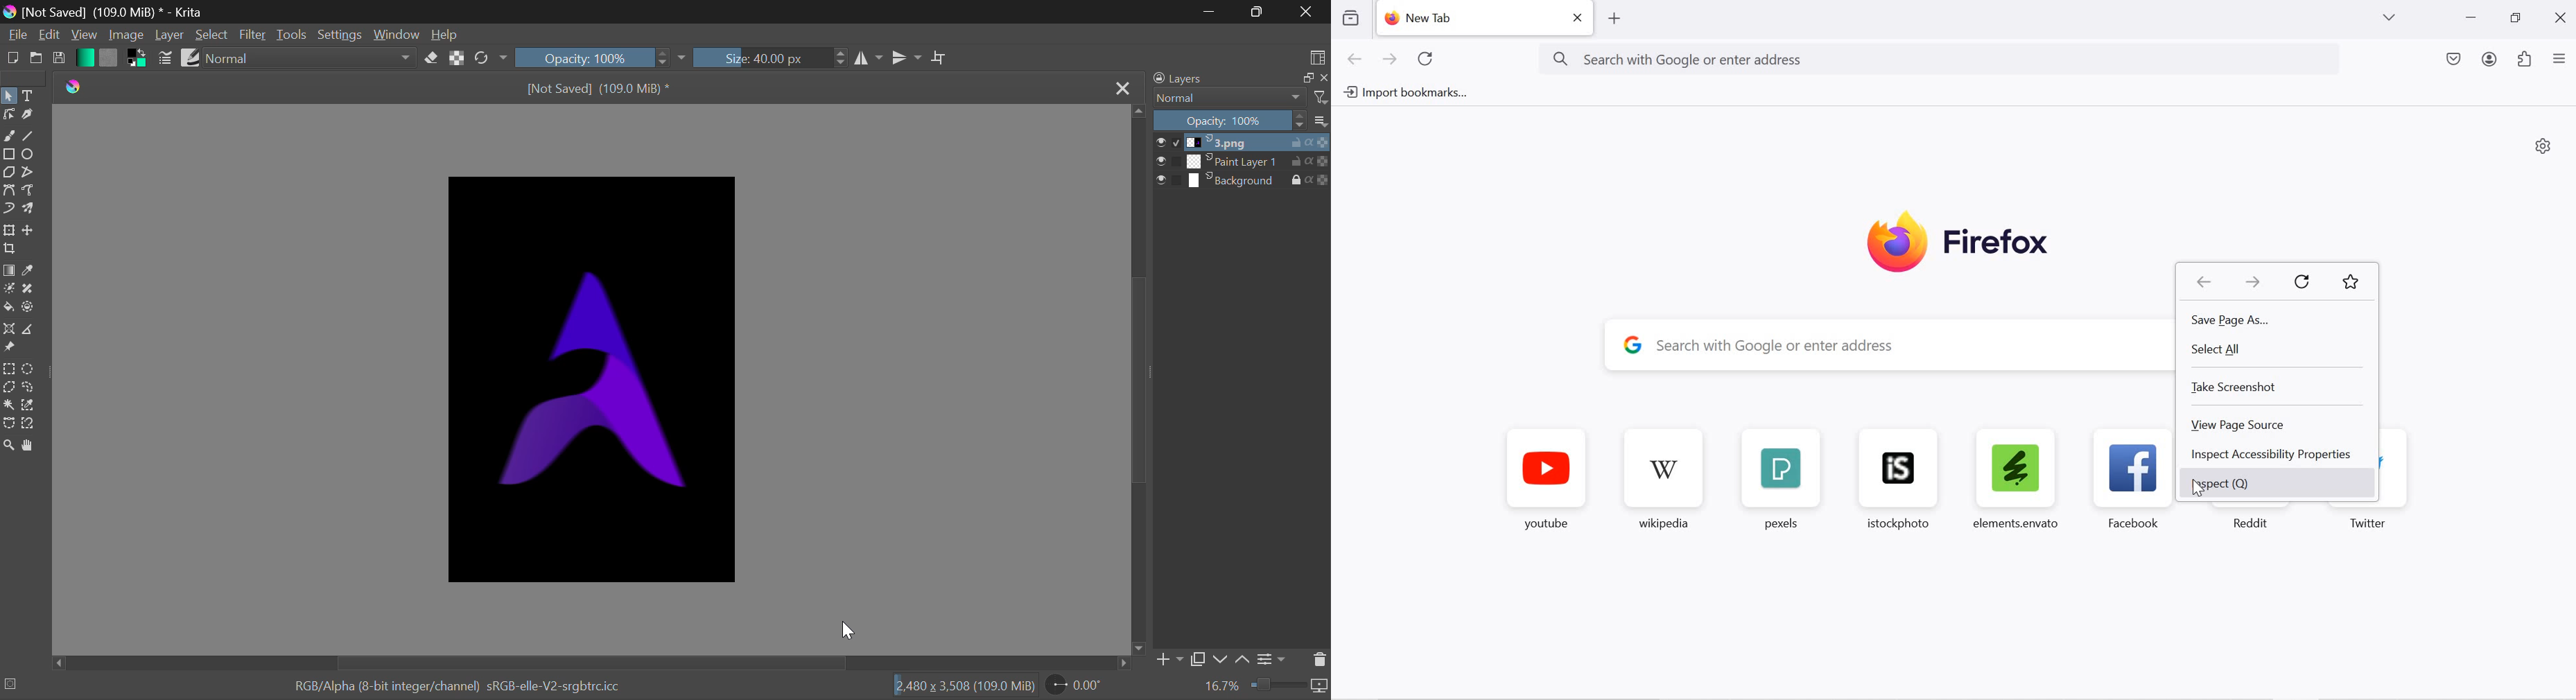  What do you see at coordinates (2279, 424) in the screenshot?
I see `view page source` at bounding box center [2279, 424].